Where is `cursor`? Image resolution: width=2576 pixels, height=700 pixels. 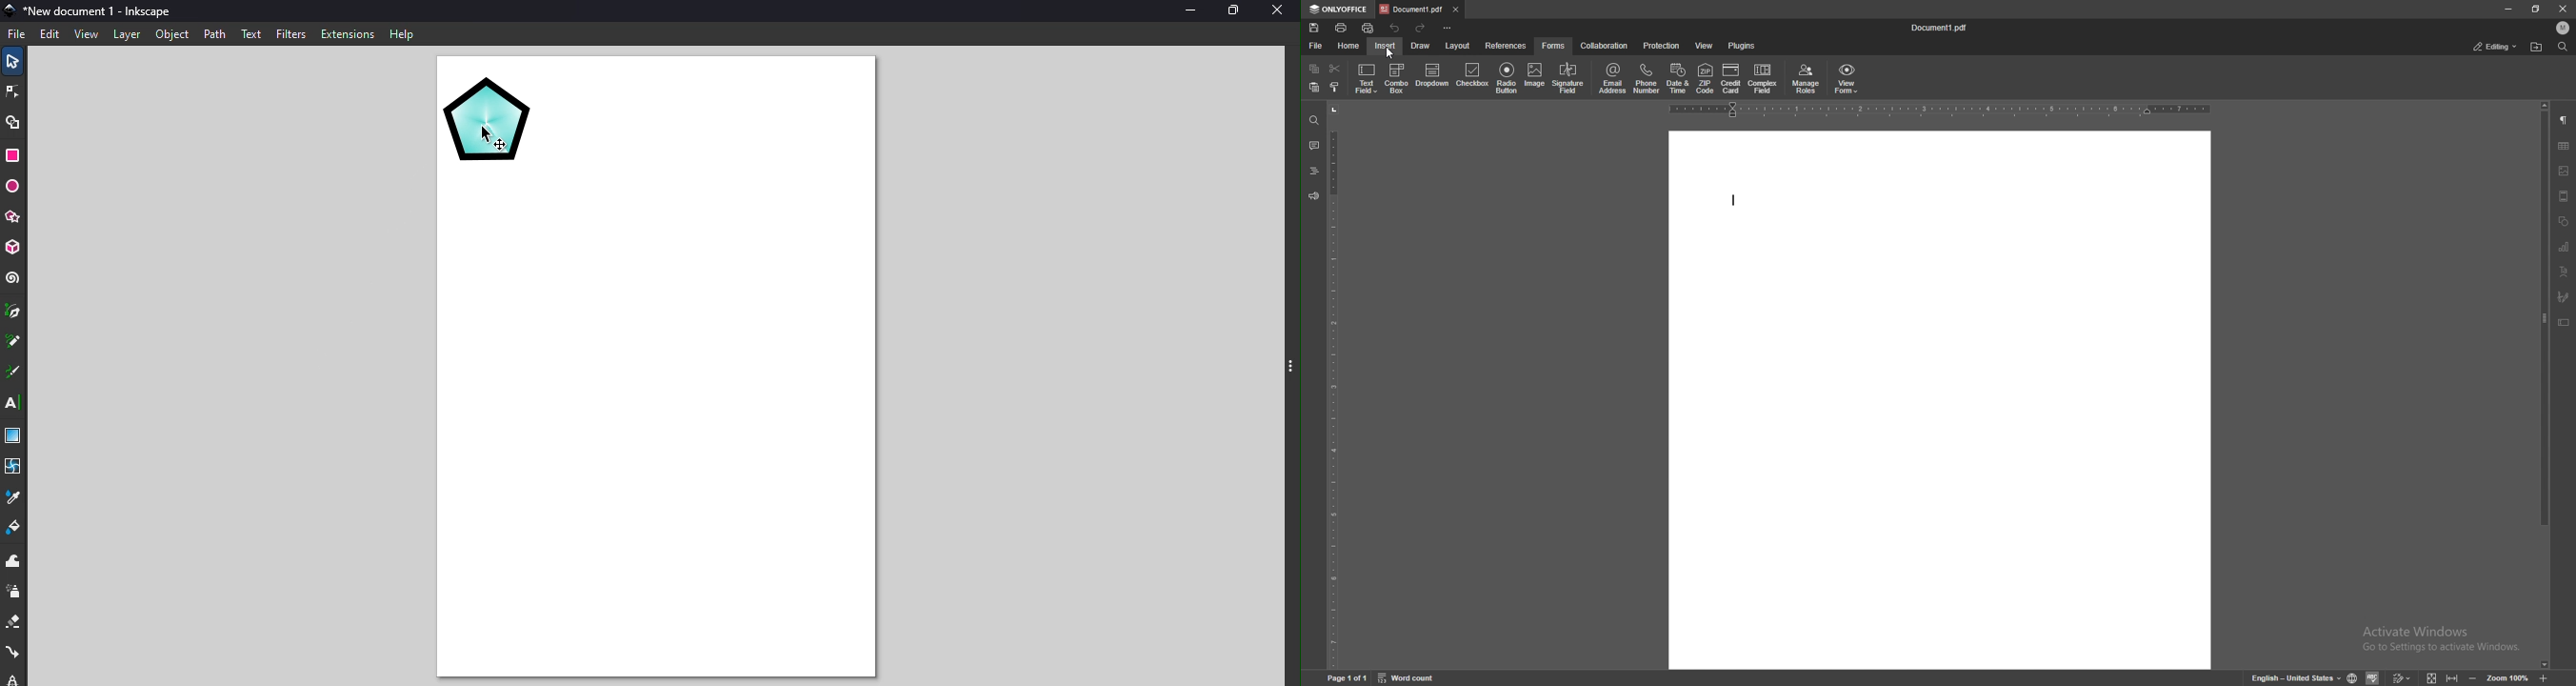
cursor is located at coordinates (1395, 57).